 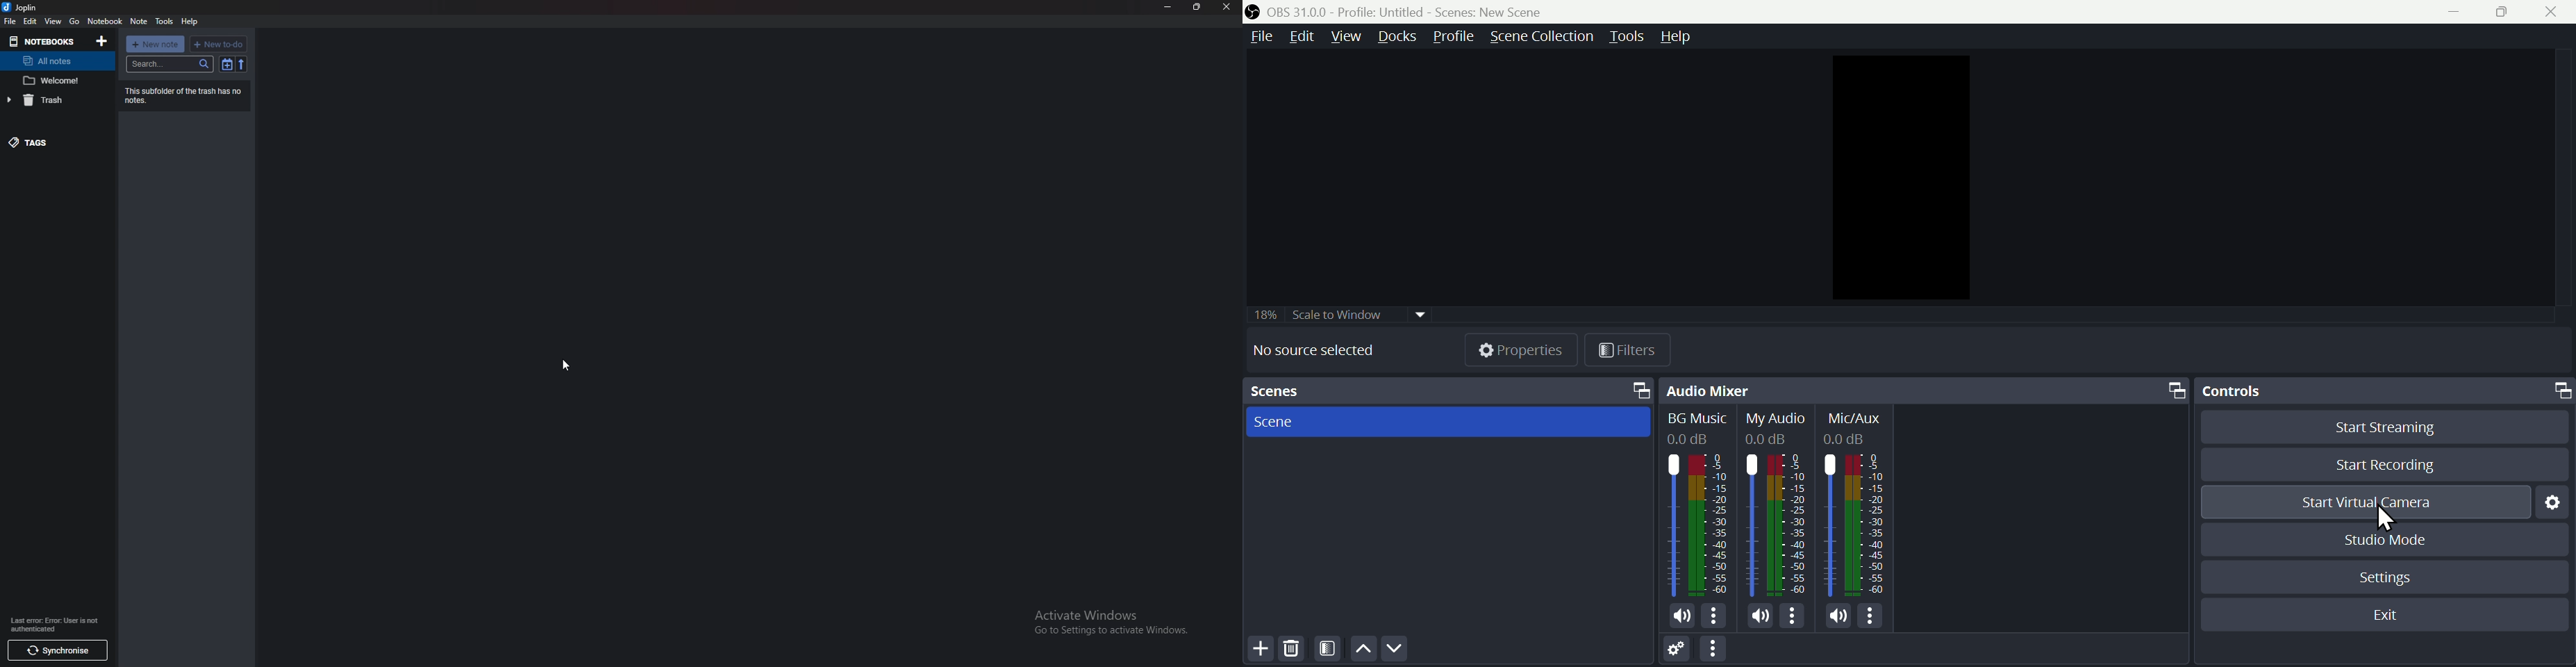 What do you see at coordinates (1167, 7) in the screenshot?
I see `Minimize` at bounding box center [1167, 7].